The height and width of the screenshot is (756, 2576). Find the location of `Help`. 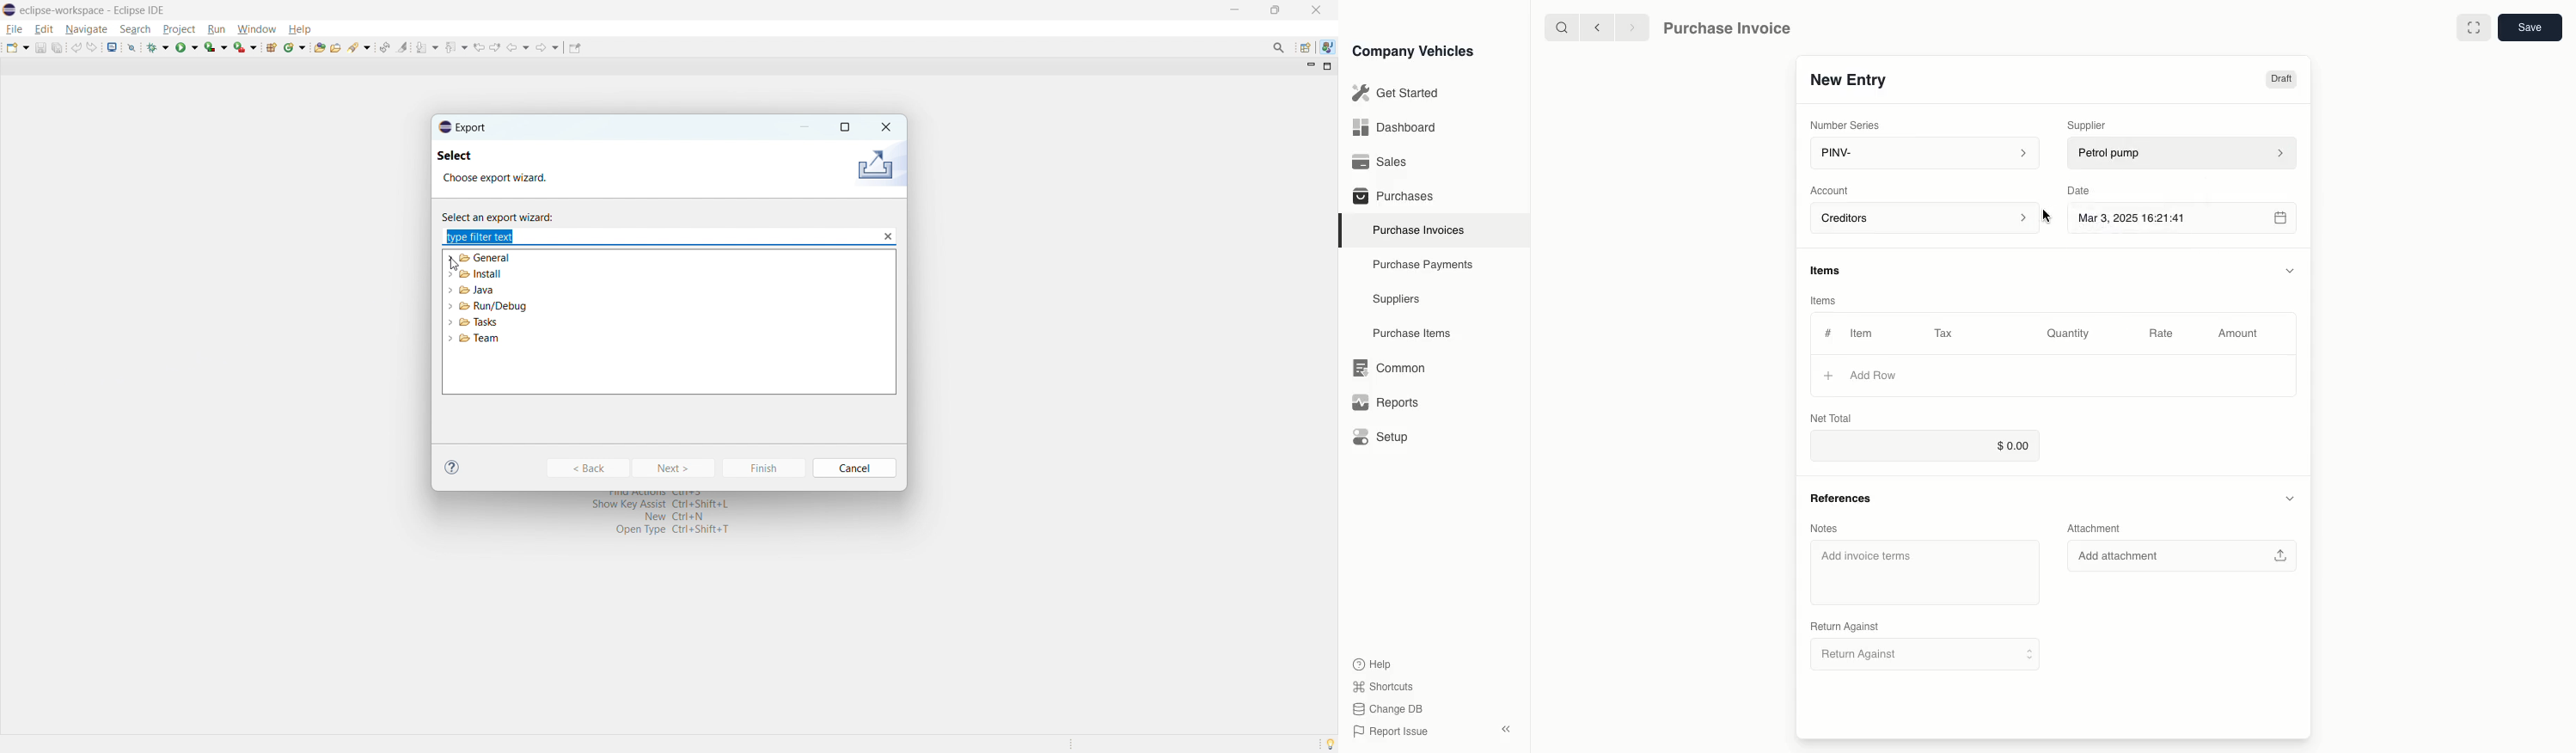

Help is located at coordinates (1376, 664).